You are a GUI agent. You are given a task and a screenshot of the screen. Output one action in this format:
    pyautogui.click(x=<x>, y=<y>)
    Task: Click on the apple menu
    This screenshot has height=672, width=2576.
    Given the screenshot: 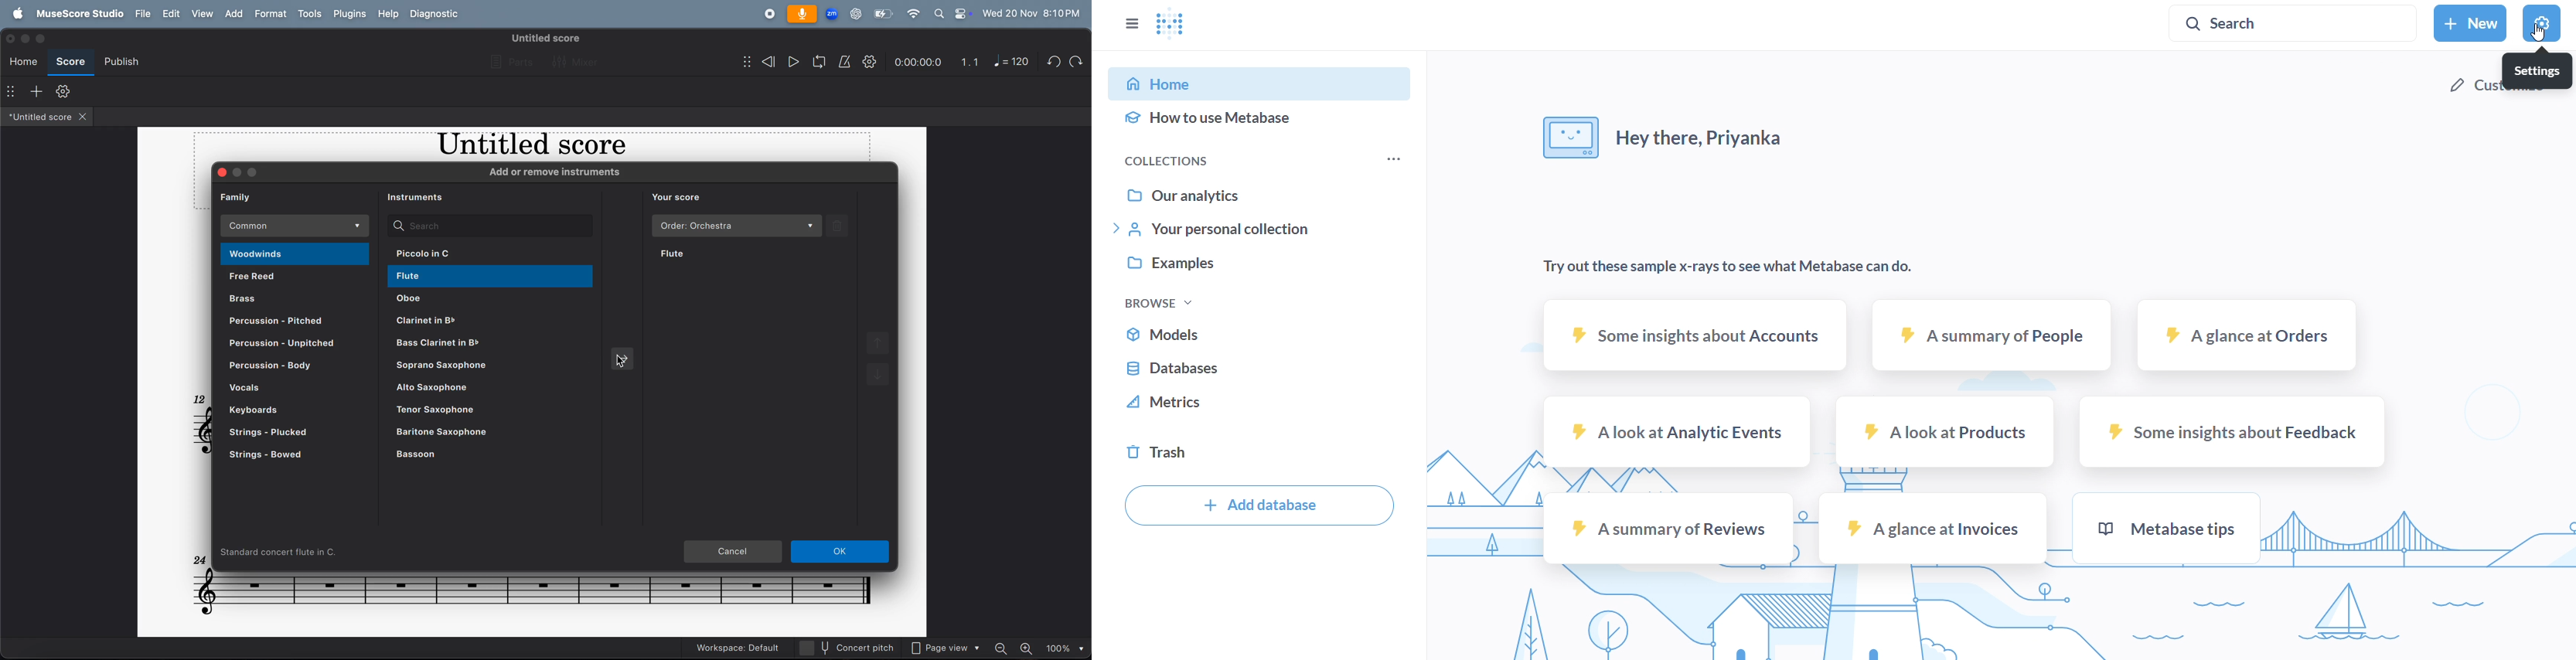 What is the action you would take?
    pyautogui.click(x=18, y=13)
    